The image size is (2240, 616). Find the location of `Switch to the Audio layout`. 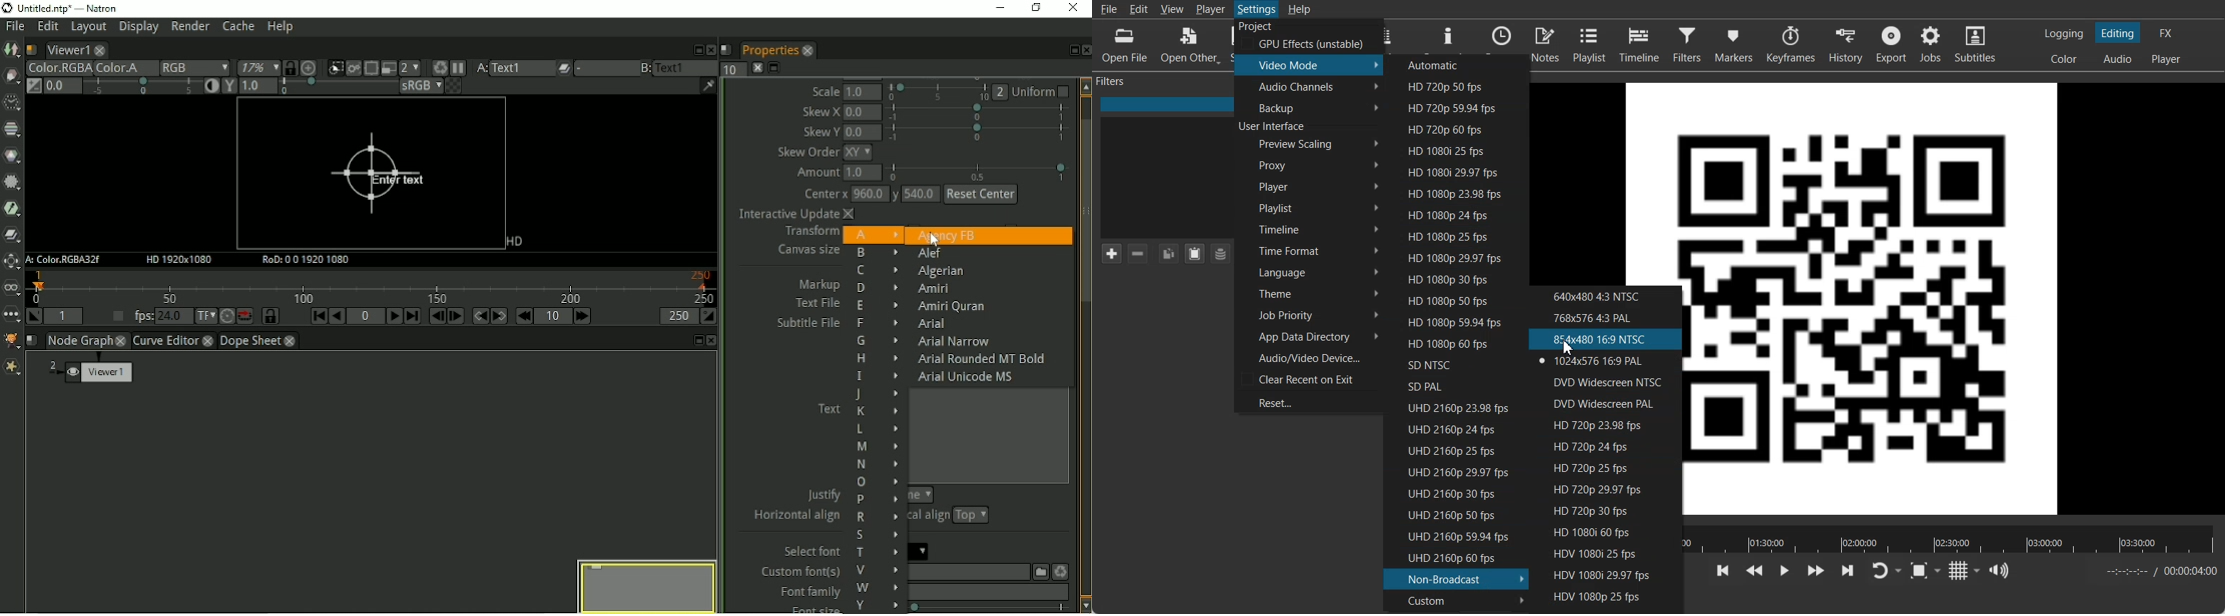

Switch to the Audio layout is located at coordinates (2118, 59).